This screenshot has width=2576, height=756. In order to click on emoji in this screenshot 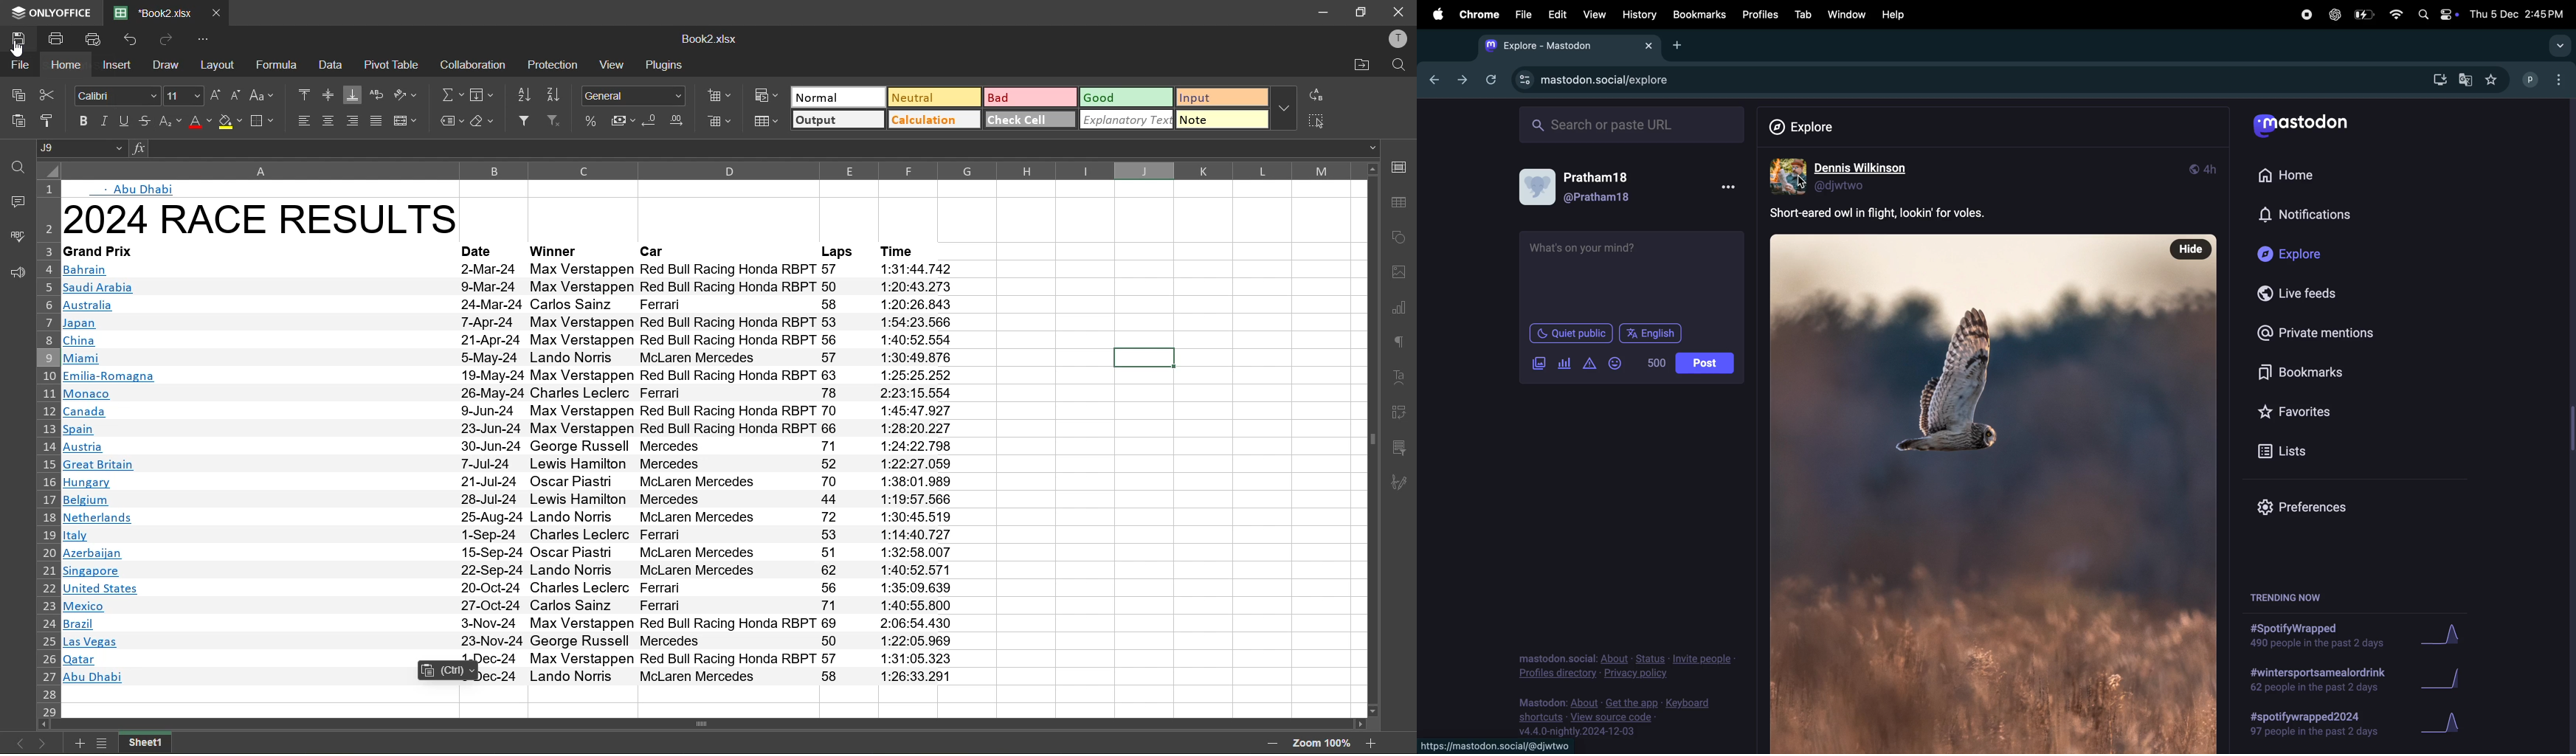, I will do `click(1616, 362)`.